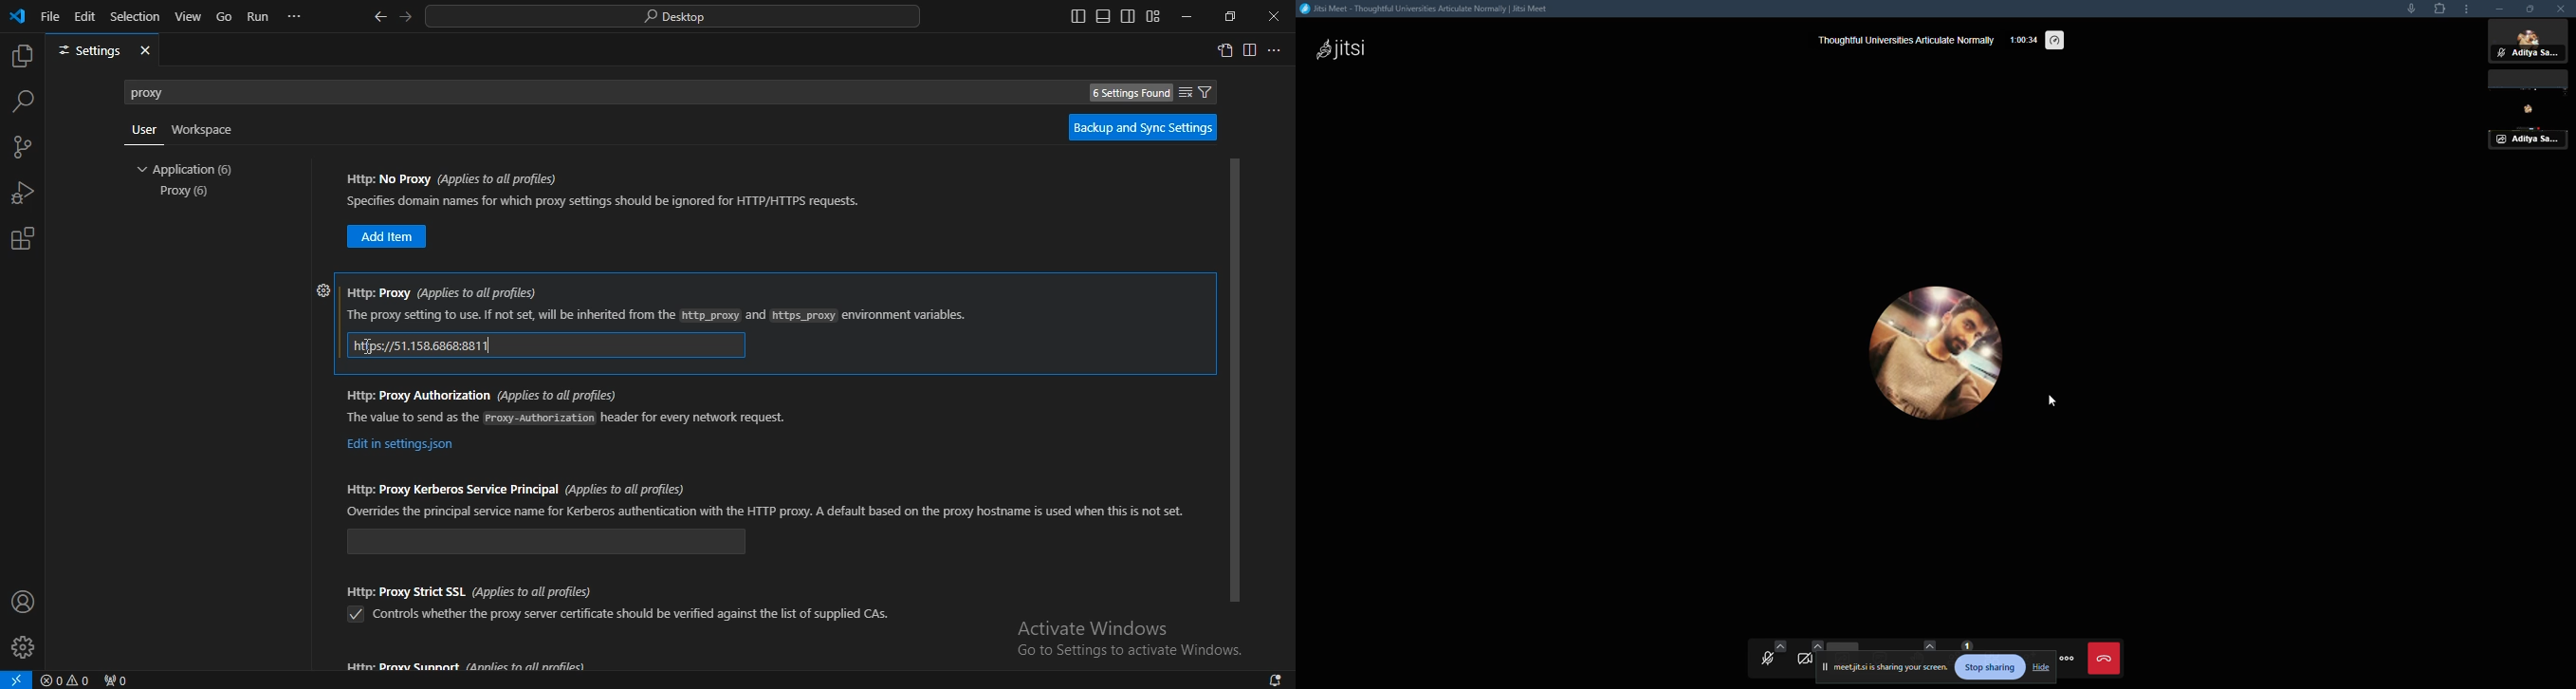 This screenshot has width=2576, height=700. I want to click on mic off, so click(1770, 660).